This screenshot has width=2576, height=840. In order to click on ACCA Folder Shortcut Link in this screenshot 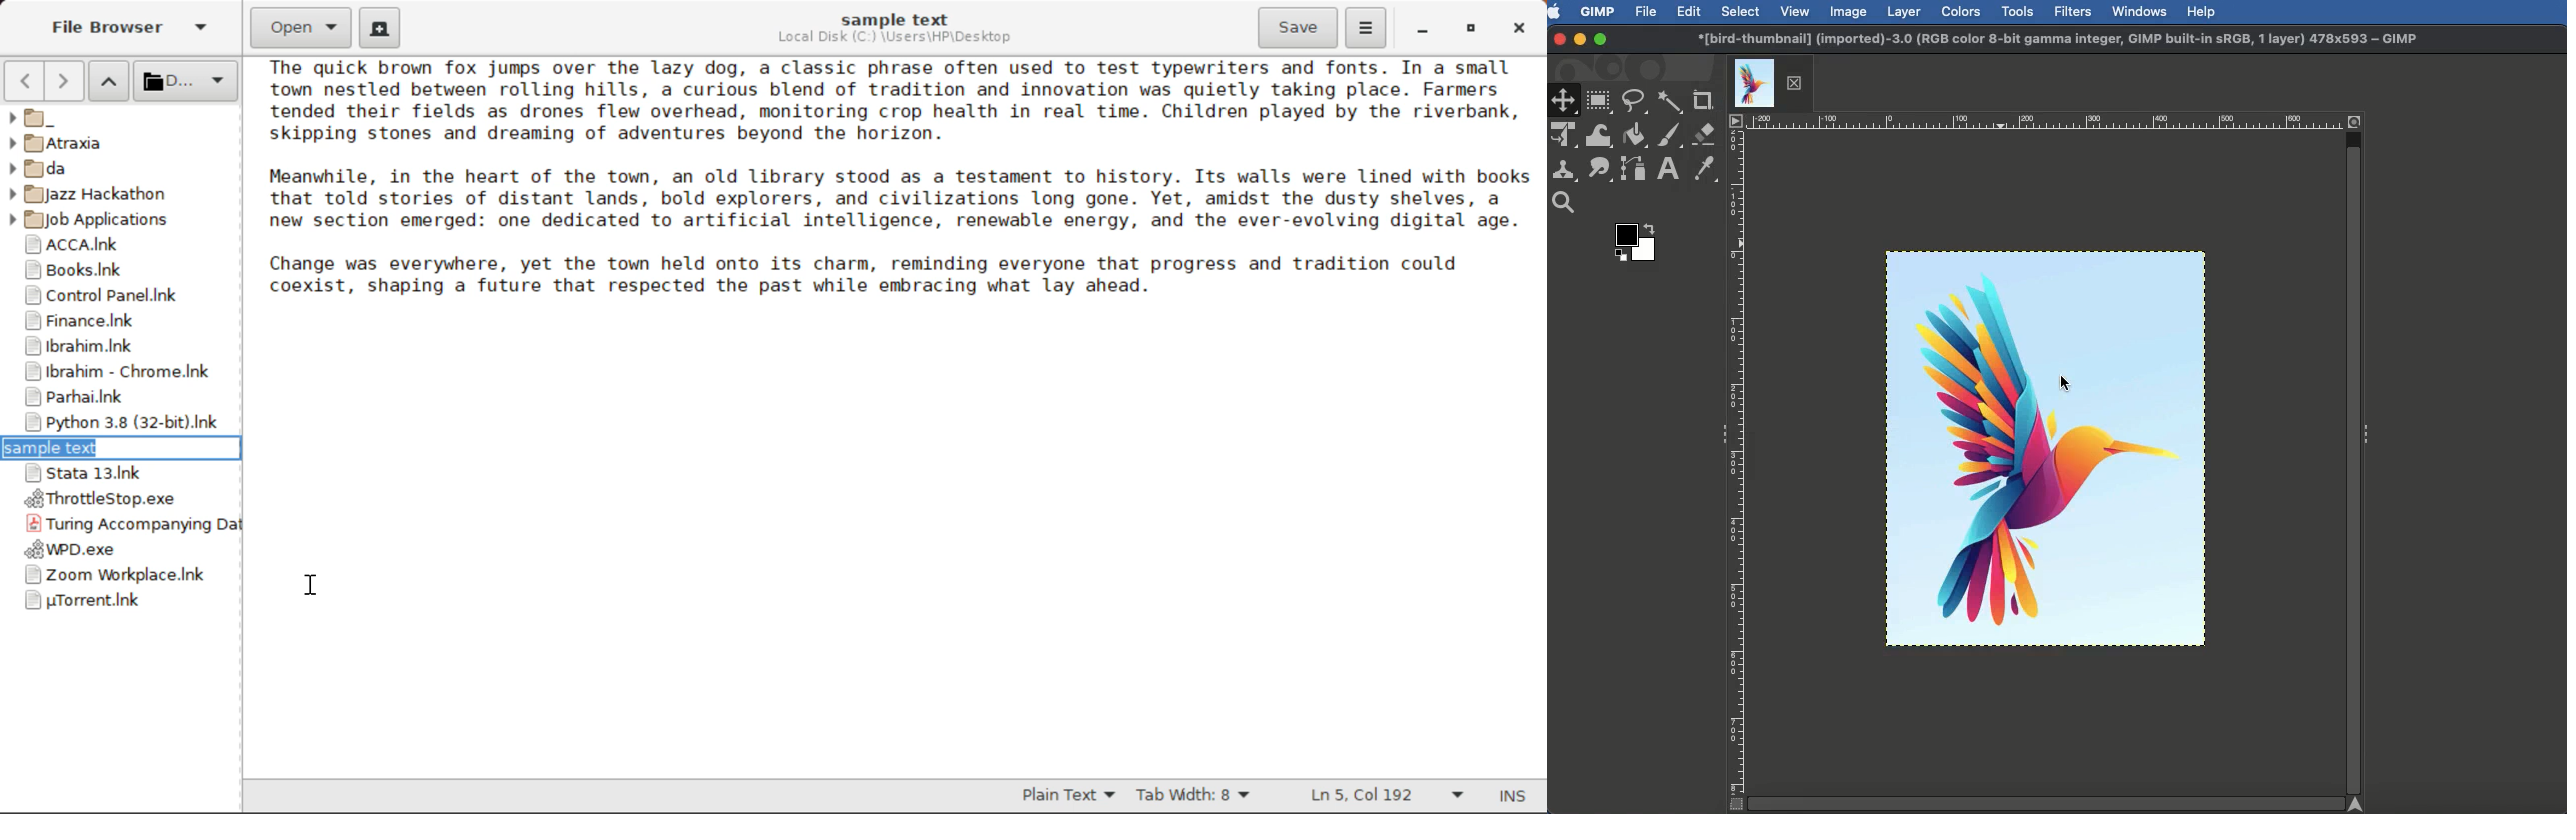, I will do `click(122, 245)`.